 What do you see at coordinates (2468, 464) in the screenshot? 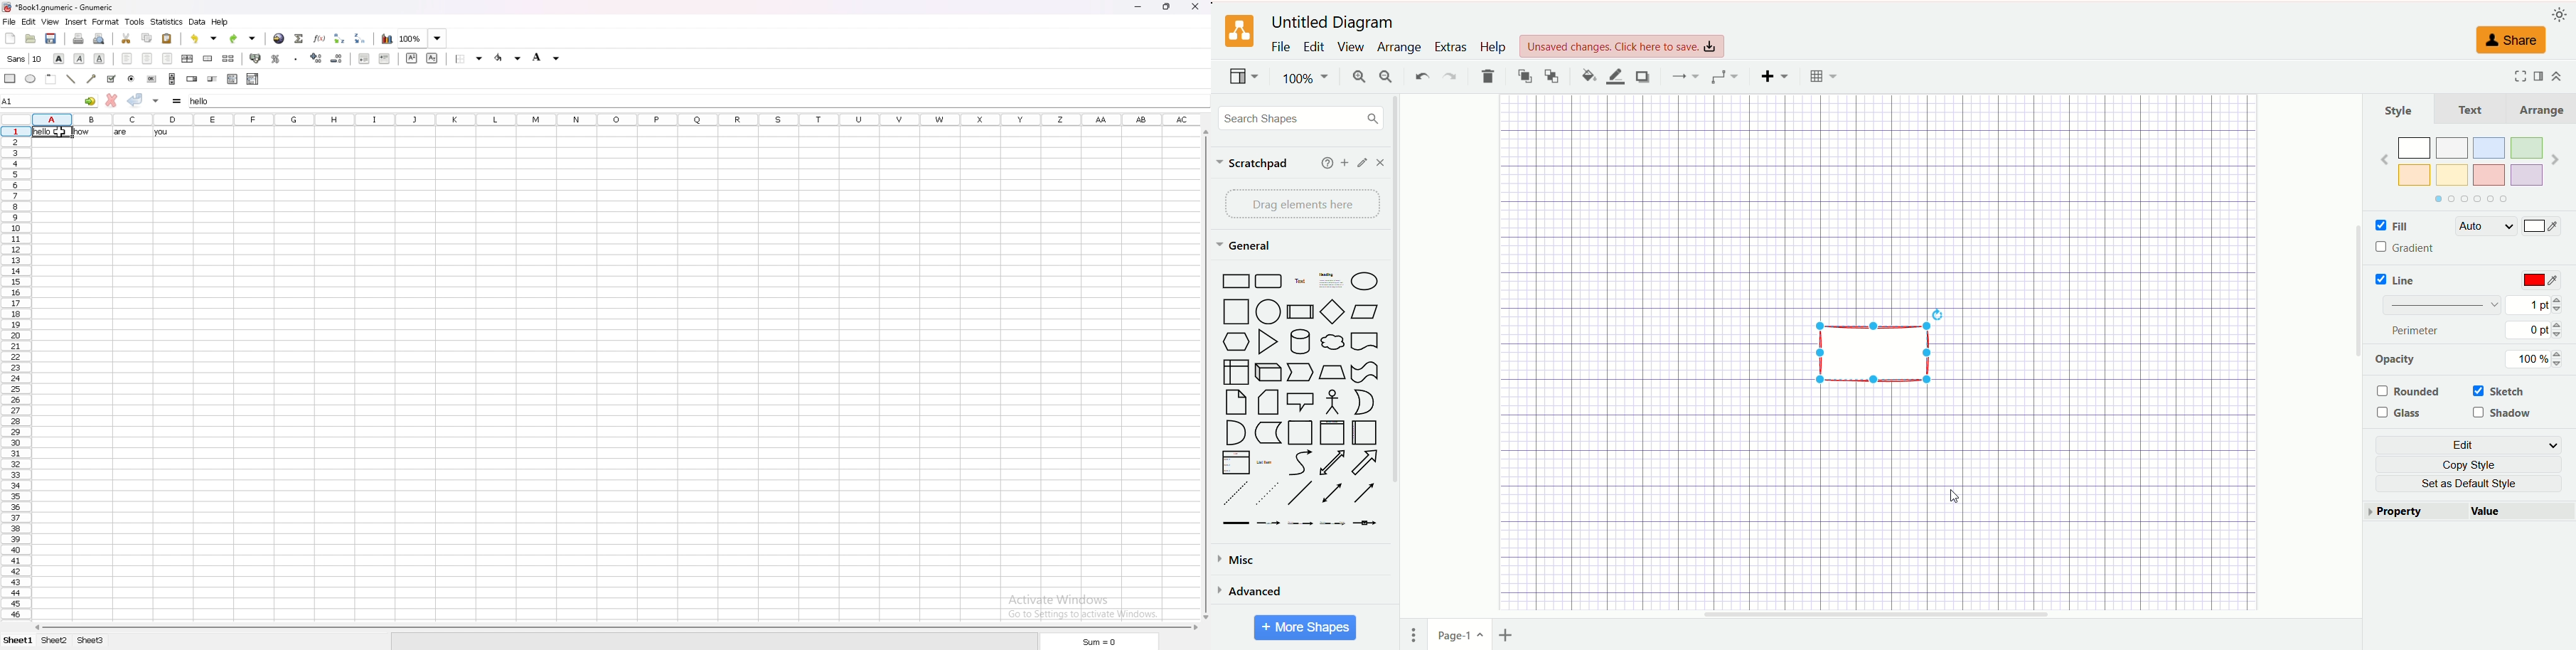
I see `copy style` at bounding box center [2468, 464].